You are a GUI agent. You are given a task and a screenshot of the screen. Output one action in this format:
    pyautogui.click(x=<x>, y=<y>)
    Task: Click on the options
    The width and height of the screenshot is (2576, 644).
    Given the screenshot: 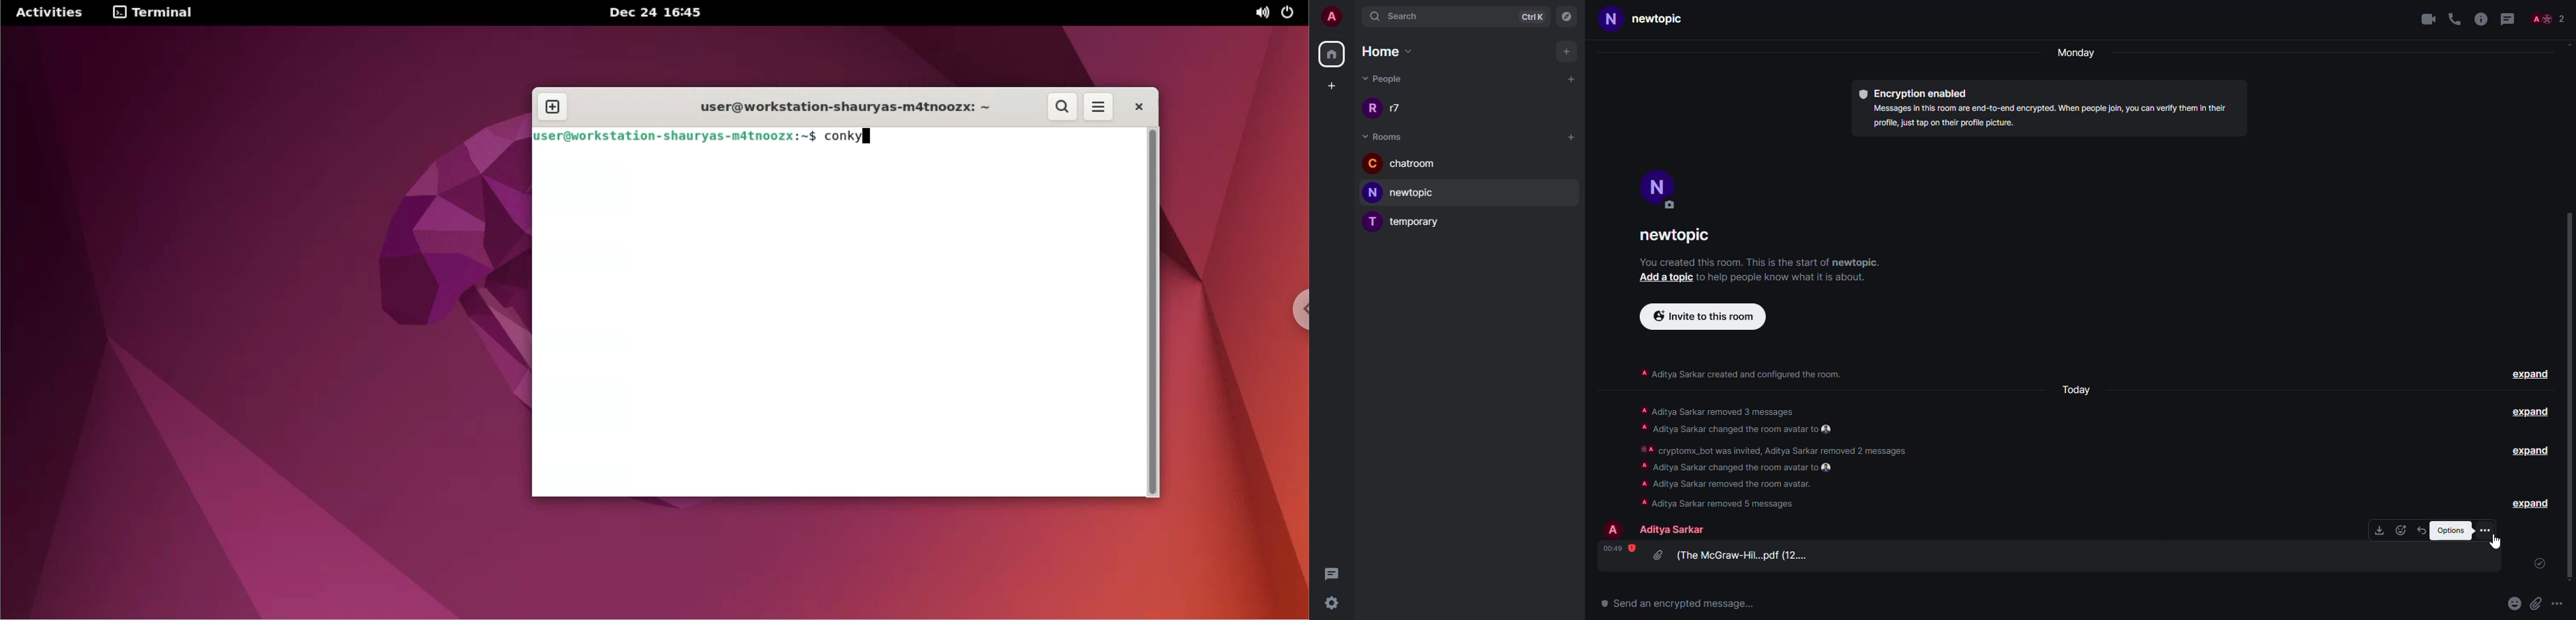 What is the action you would take?
    pyautogui.click(x=2487, y=530)
    